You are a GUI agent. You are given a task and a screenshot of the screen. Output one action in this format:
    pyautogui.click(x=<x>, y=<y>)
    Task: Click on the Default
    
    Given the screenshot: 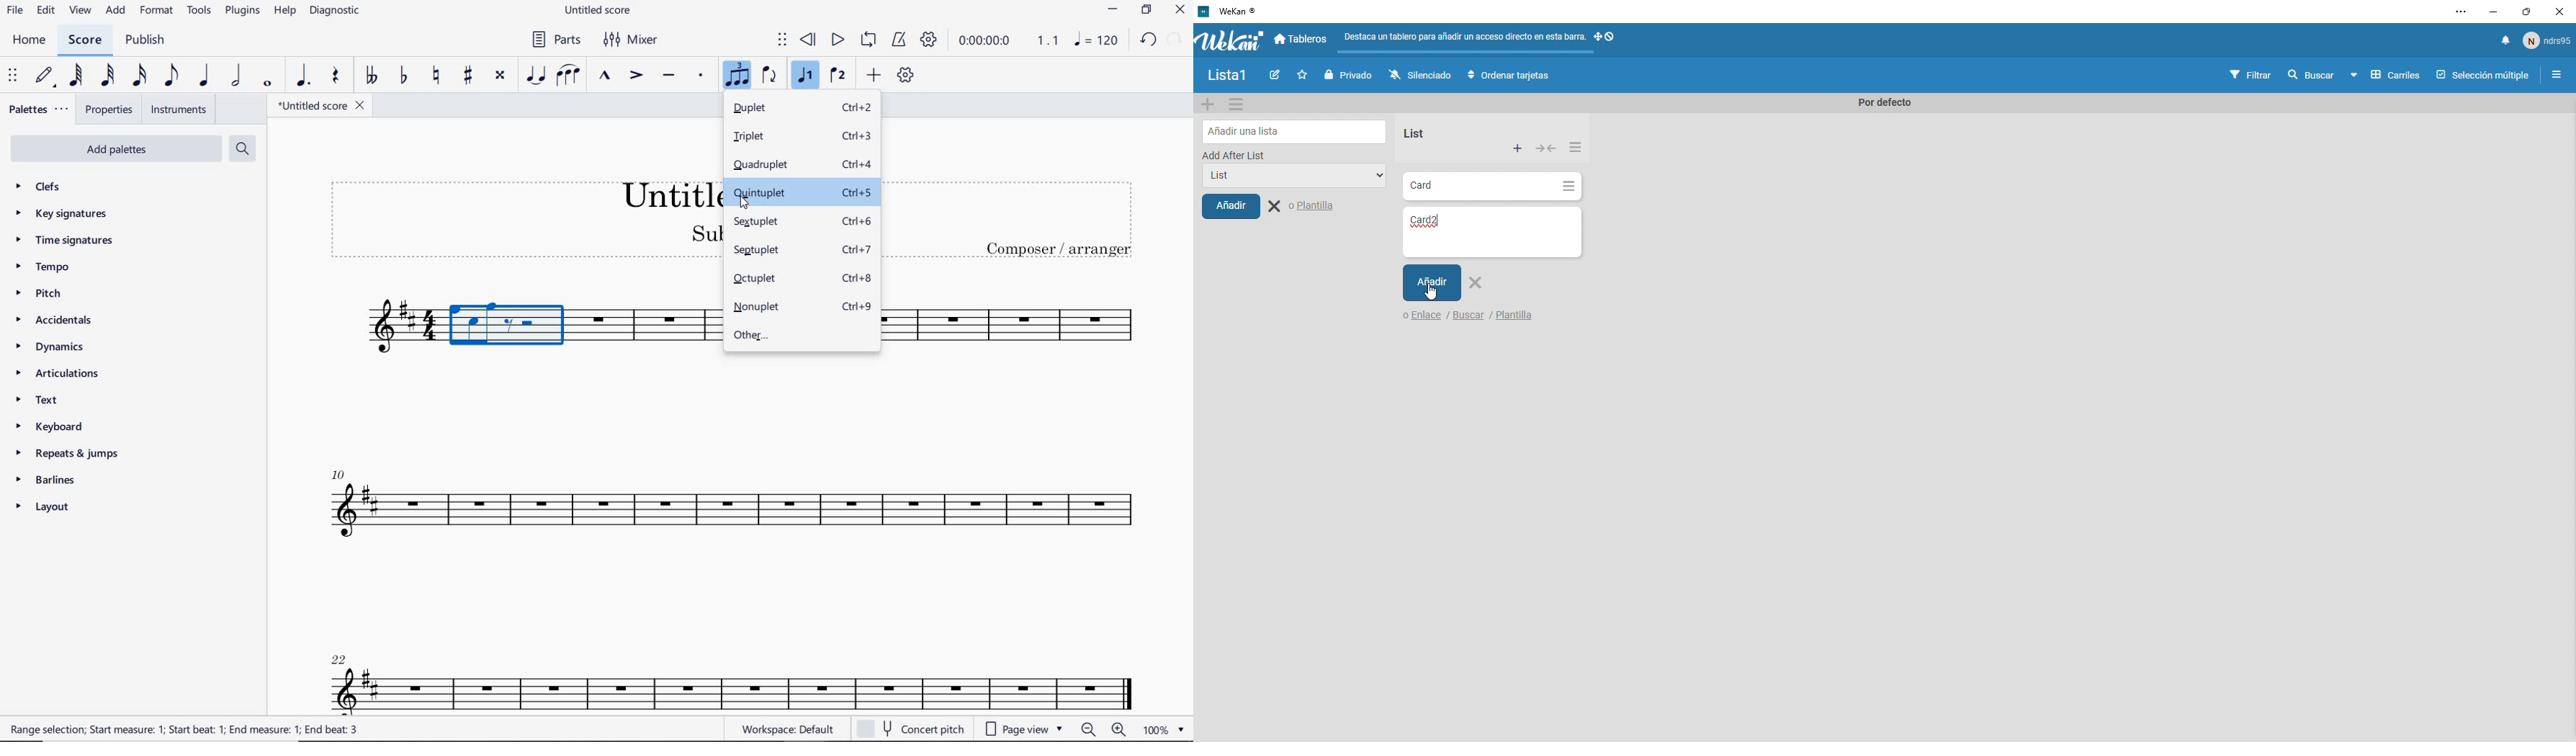 What is the action you would take?
    pyautogui.click(x=1880, y=103)
    